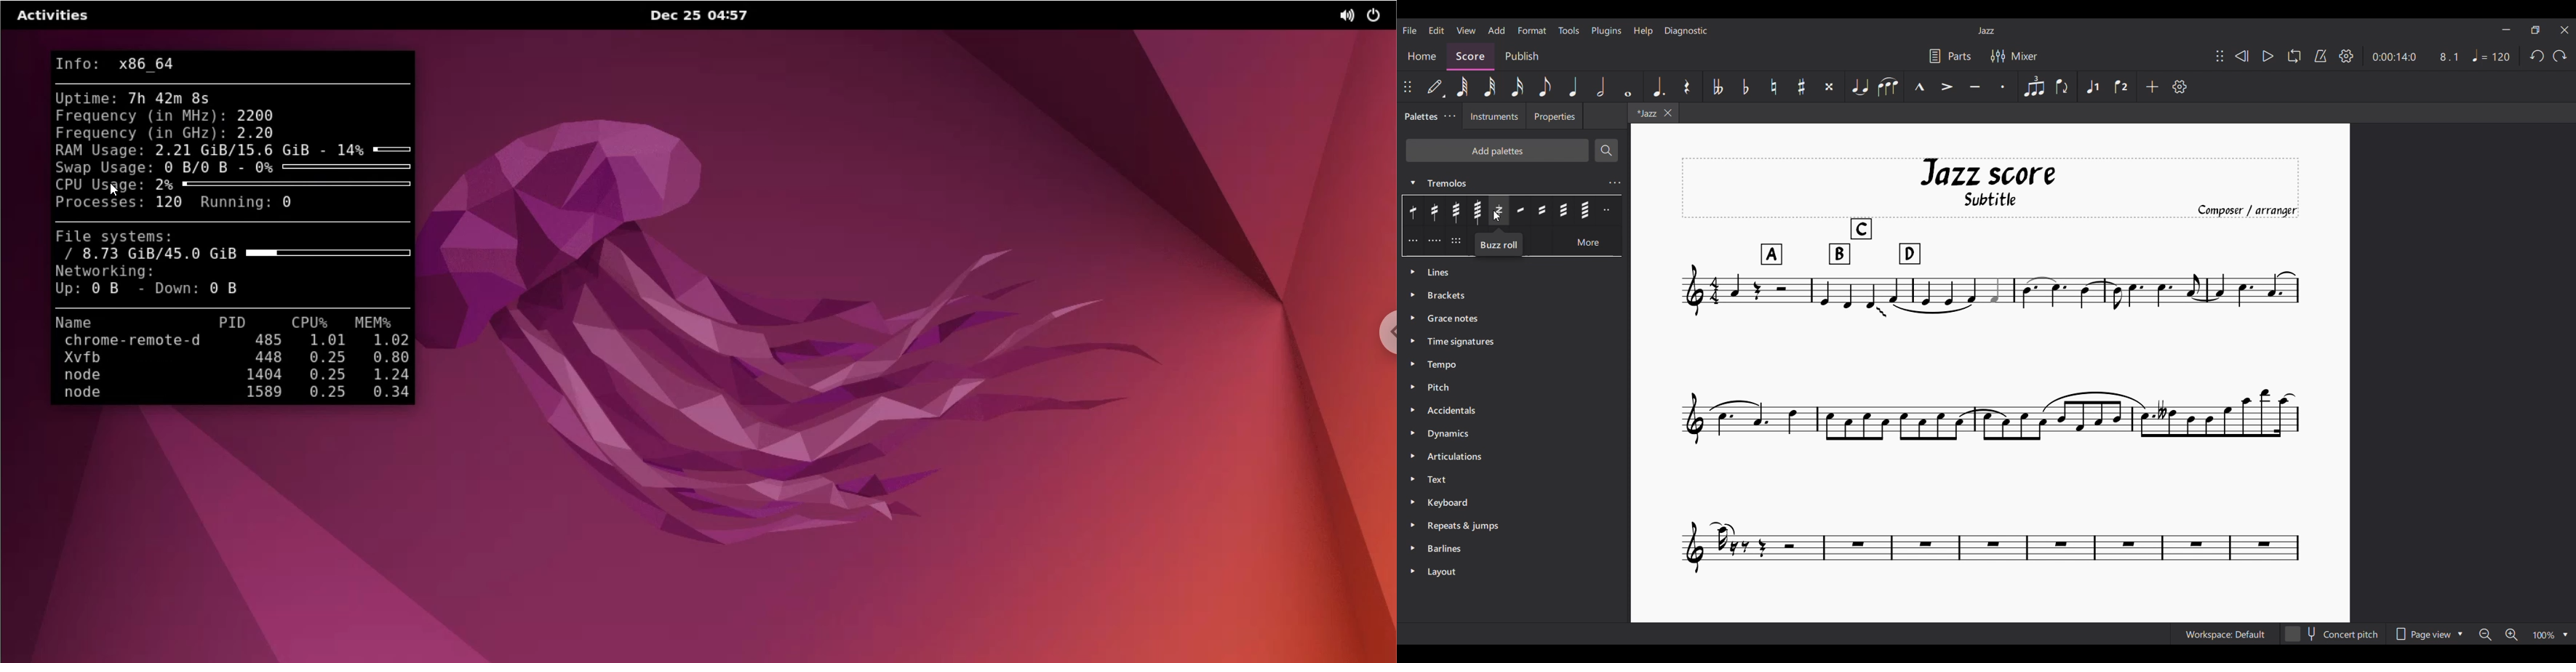 The height and width of the screenshot is (672, 2576). Describe the element at coordinates (1514, 434) in the screenshot. I see `Dynamics` at that location.